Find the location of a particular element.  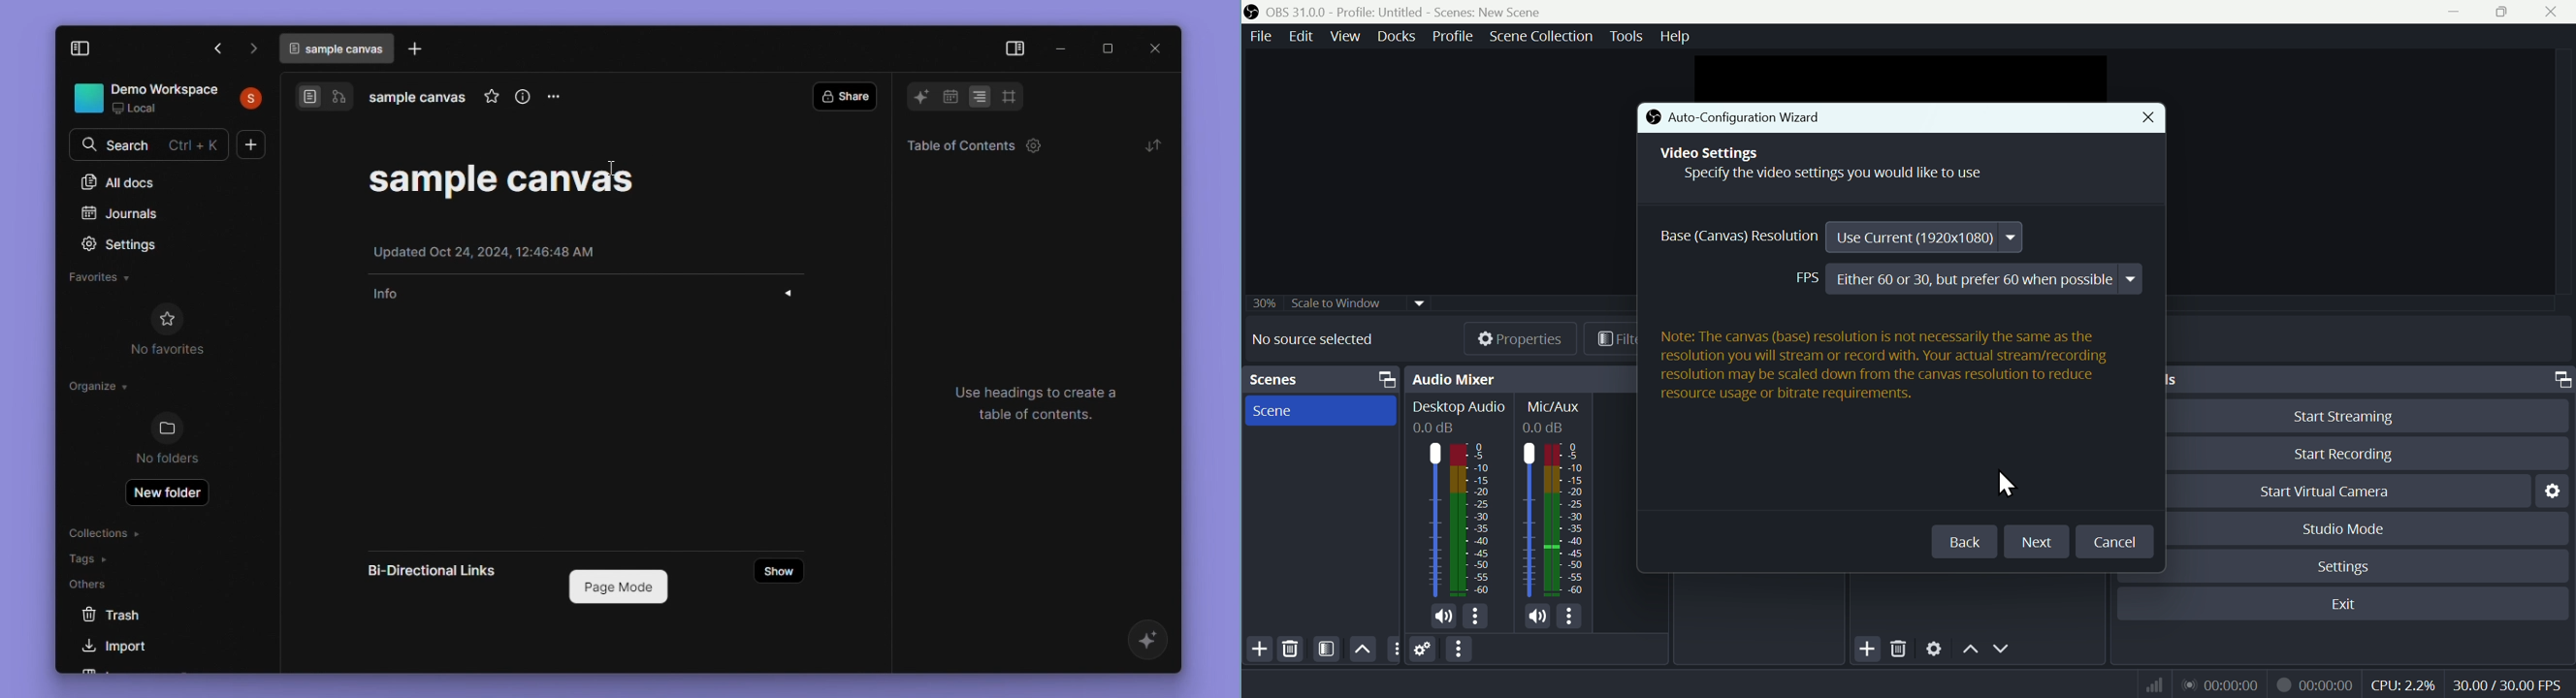

Audio recorder is located at coordinates (2220, 684).